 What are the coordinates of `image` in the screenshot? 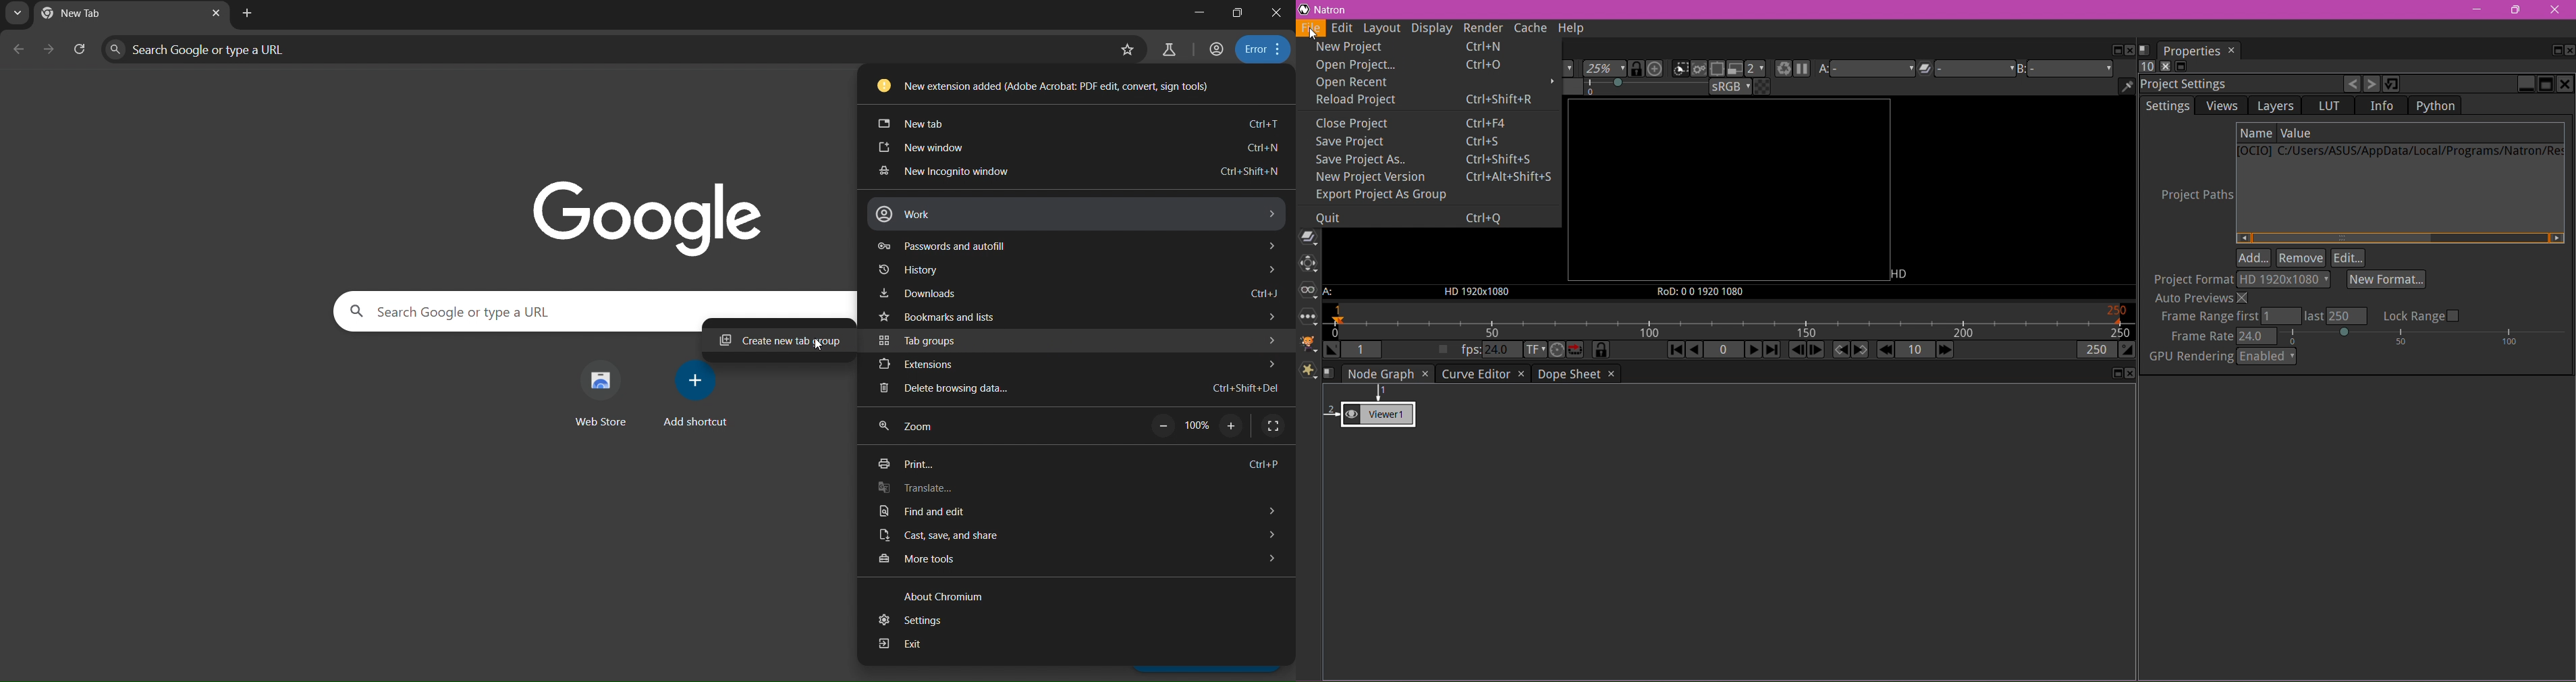 It's located at (659, 216).